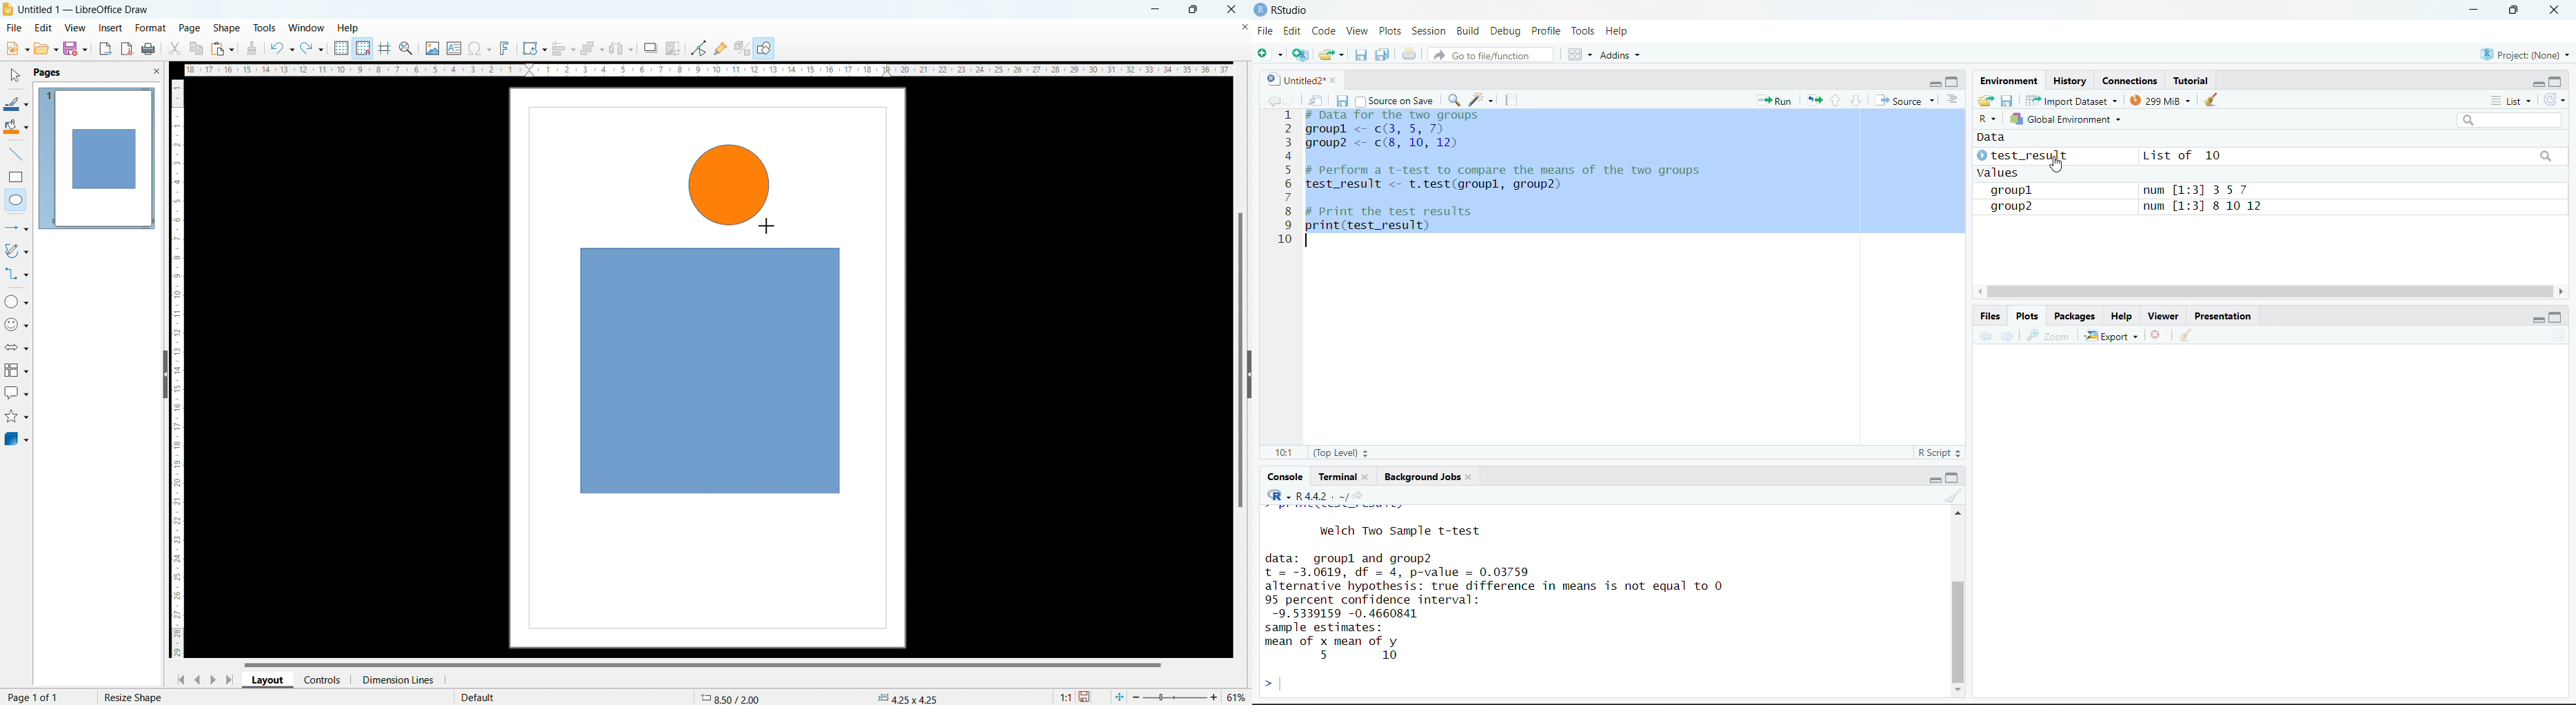 This screenshot has height=728, width=2576. Describe the element at coordinates (1306, 240) in the screenshot. I see `text cursor` at that location.